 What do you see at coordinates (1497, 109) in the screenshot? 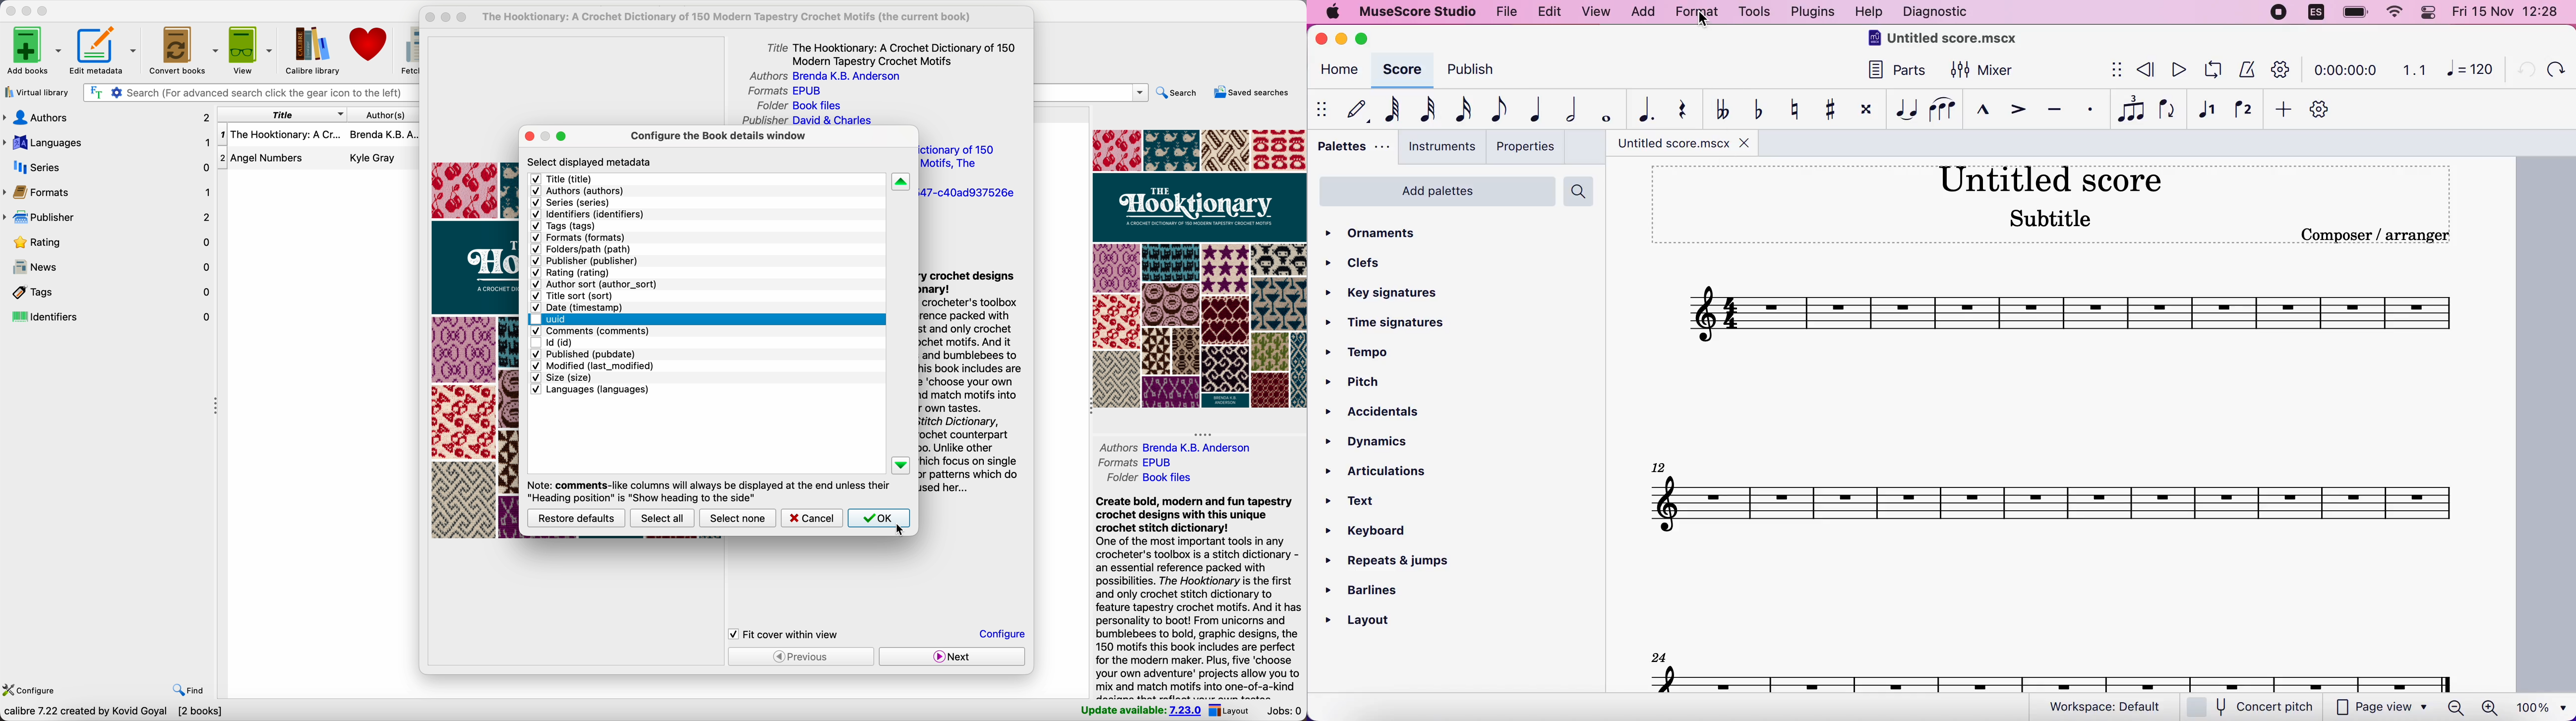
I see `eight note` at bounding box center [1497, 109].